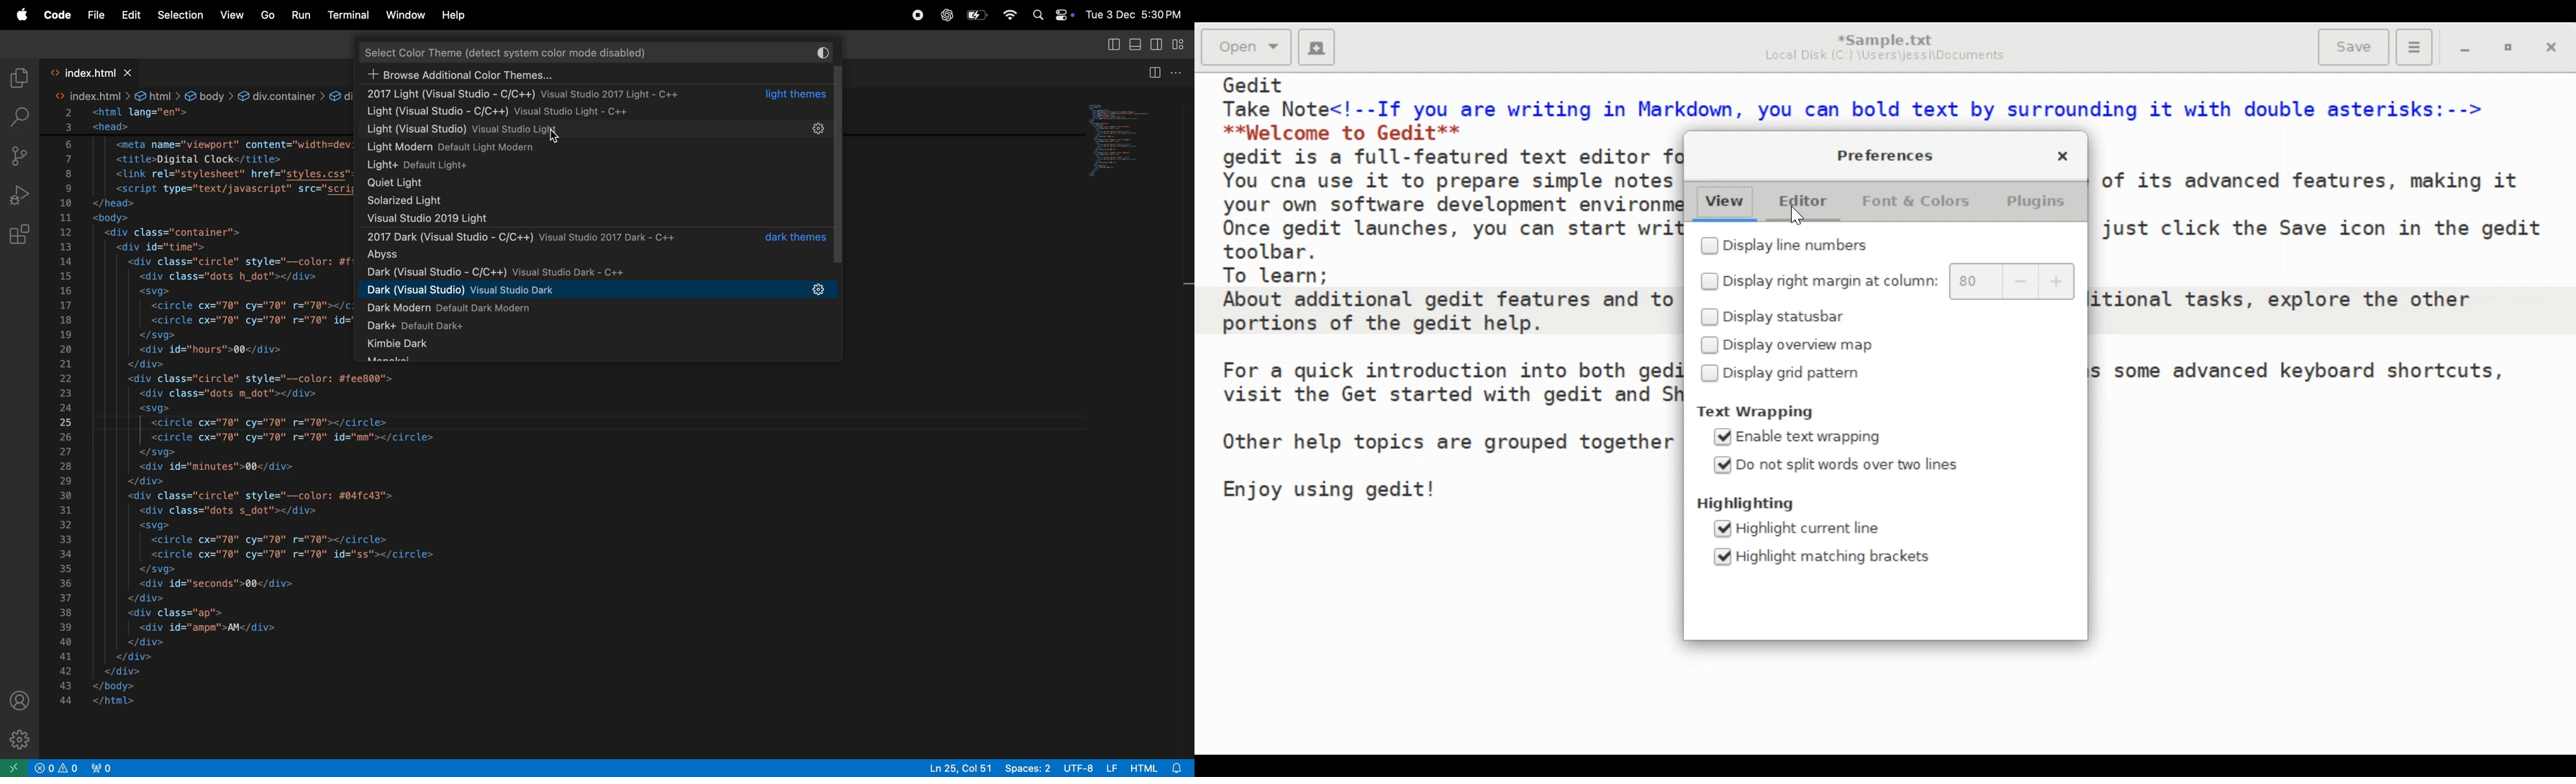 This screenshot has height=784, width=2576. What do you see at coordinates (545, 183) in the screenshot?
I see `quiet light` at bounding box center [545, 183].